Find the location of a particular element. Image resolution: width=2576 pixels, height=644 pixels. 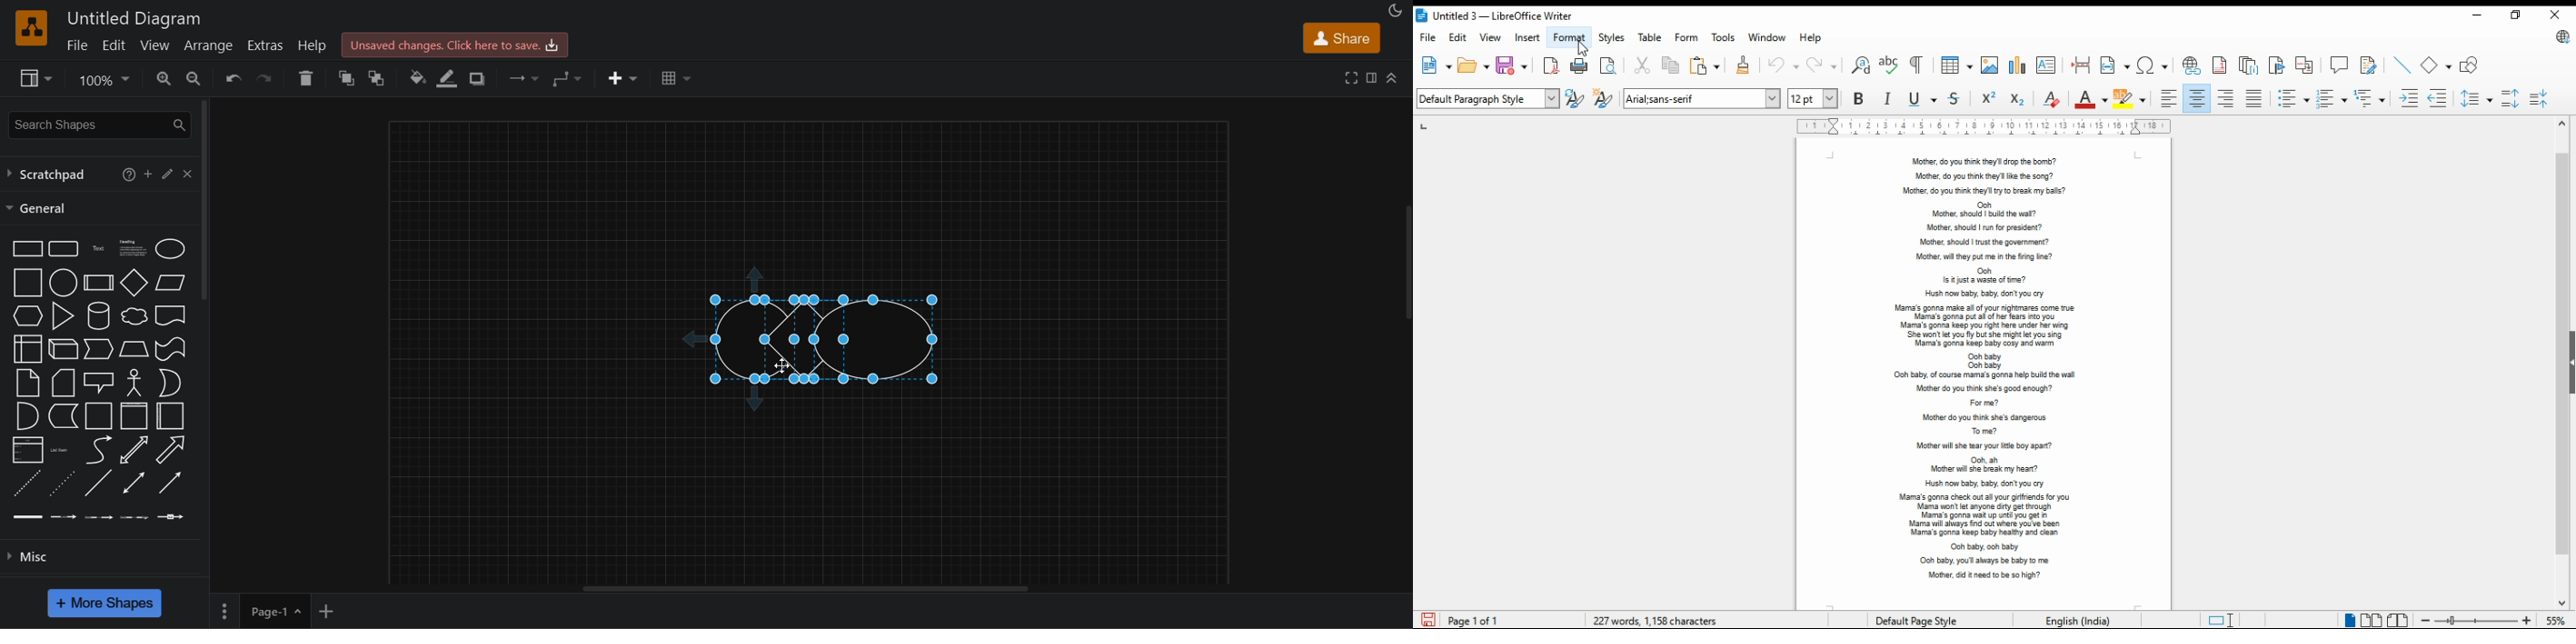

ruler is located at coordinates (1983, 127).